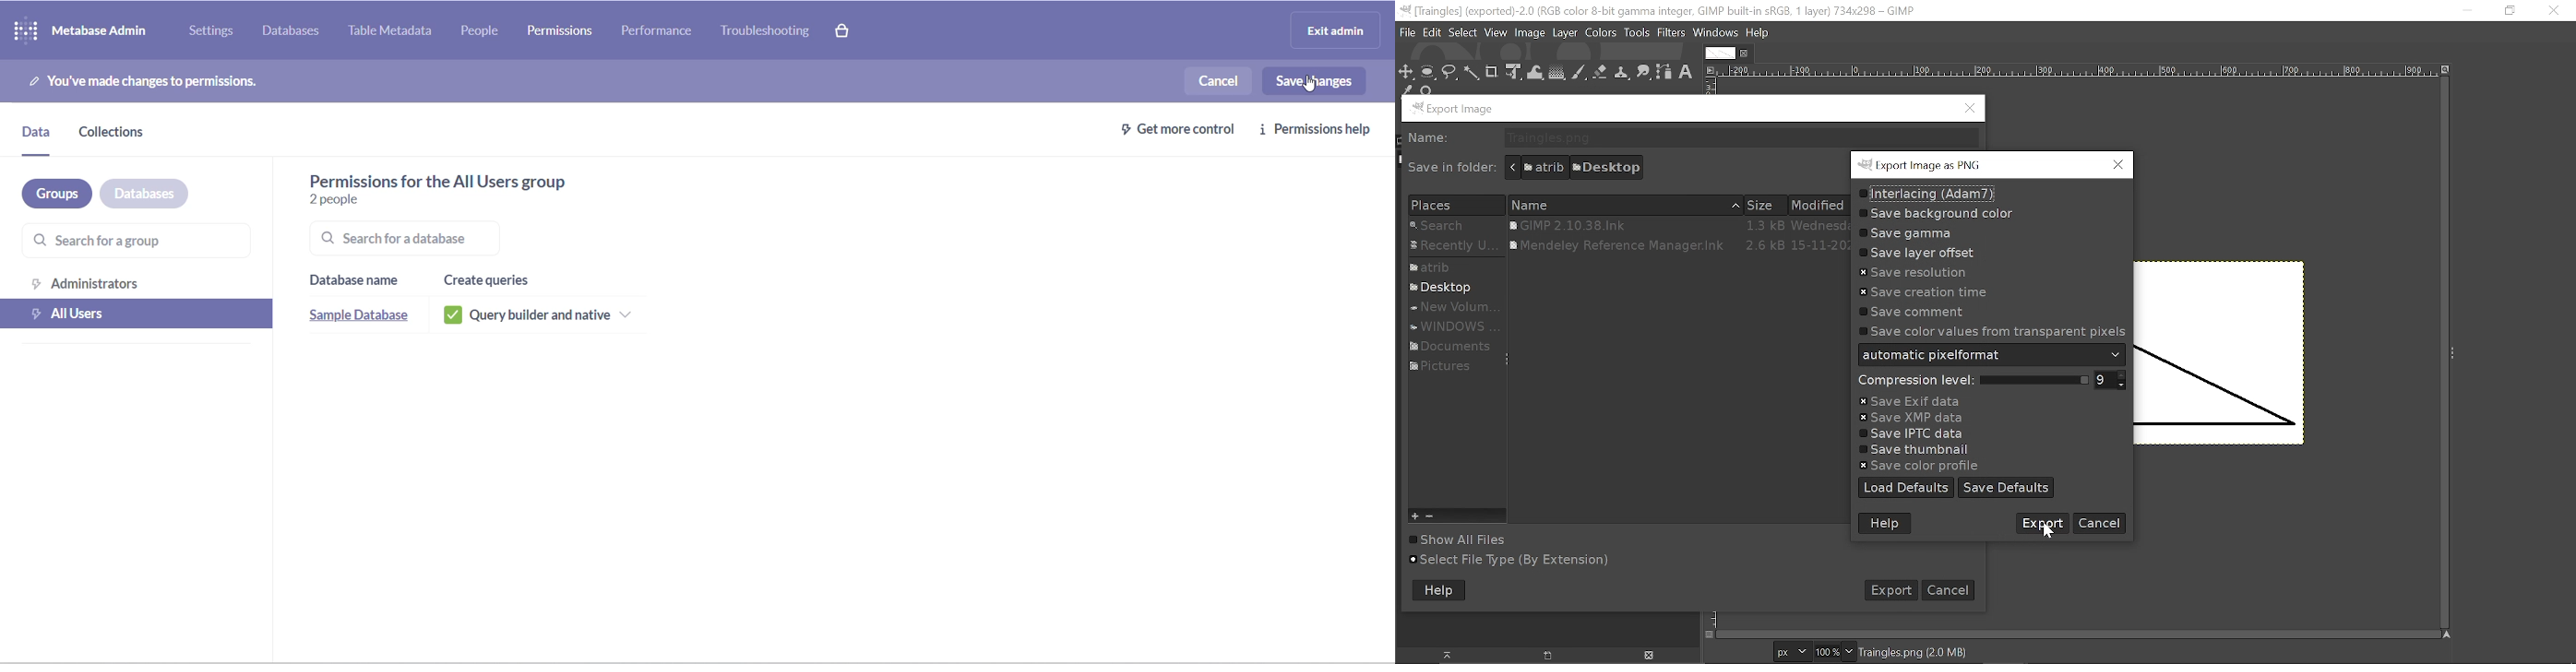 This screenshot has height=672, width=2576. What do you see at coordinates (350, 198) in the screenshot?
I see `number of people in group` at bounding box center [350, 198].